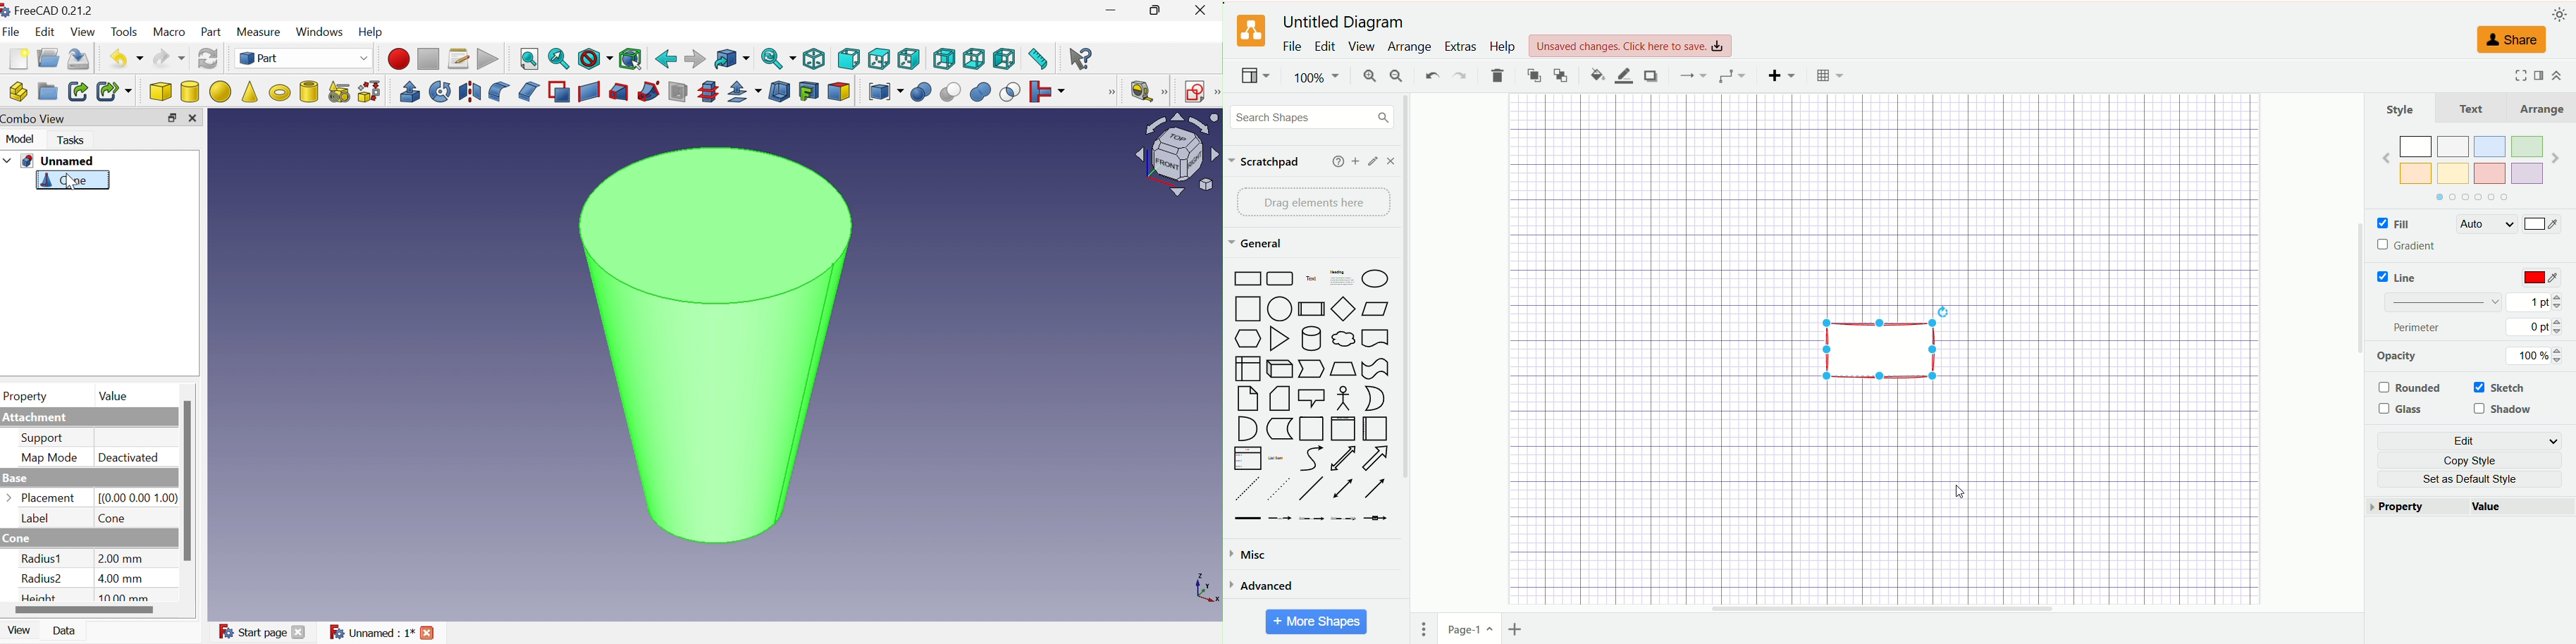  I want to click on waypoint, so click(1731, 75).